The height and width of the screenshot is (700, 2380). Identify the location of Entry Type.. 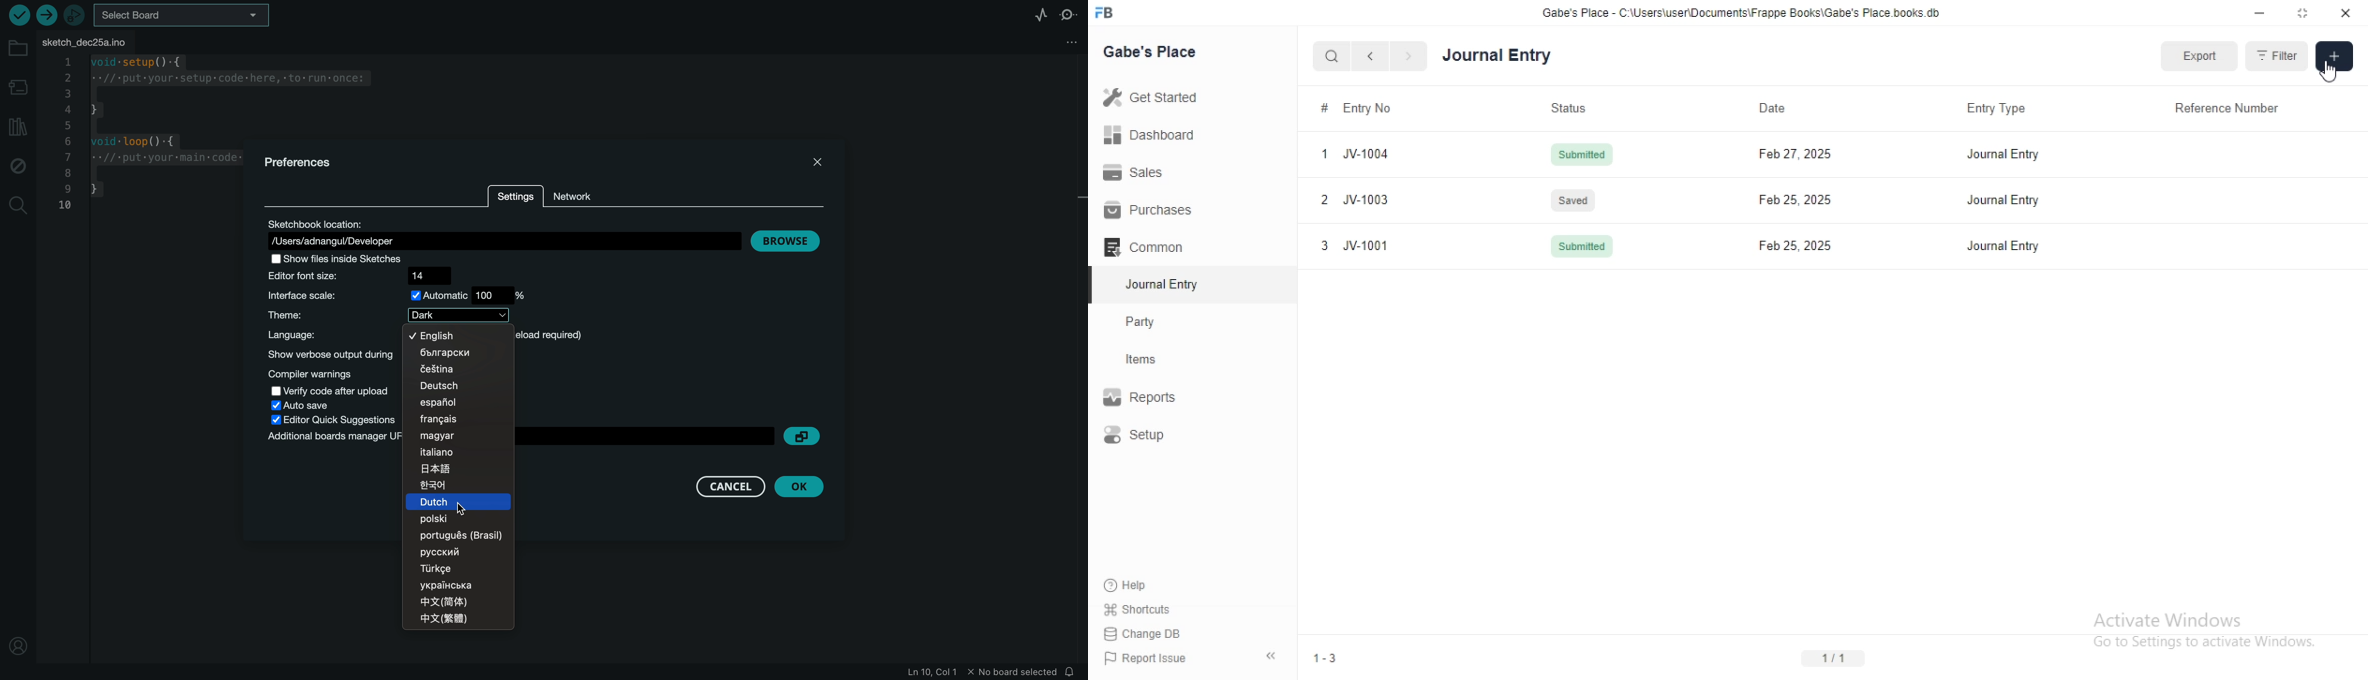
(1996, 110).